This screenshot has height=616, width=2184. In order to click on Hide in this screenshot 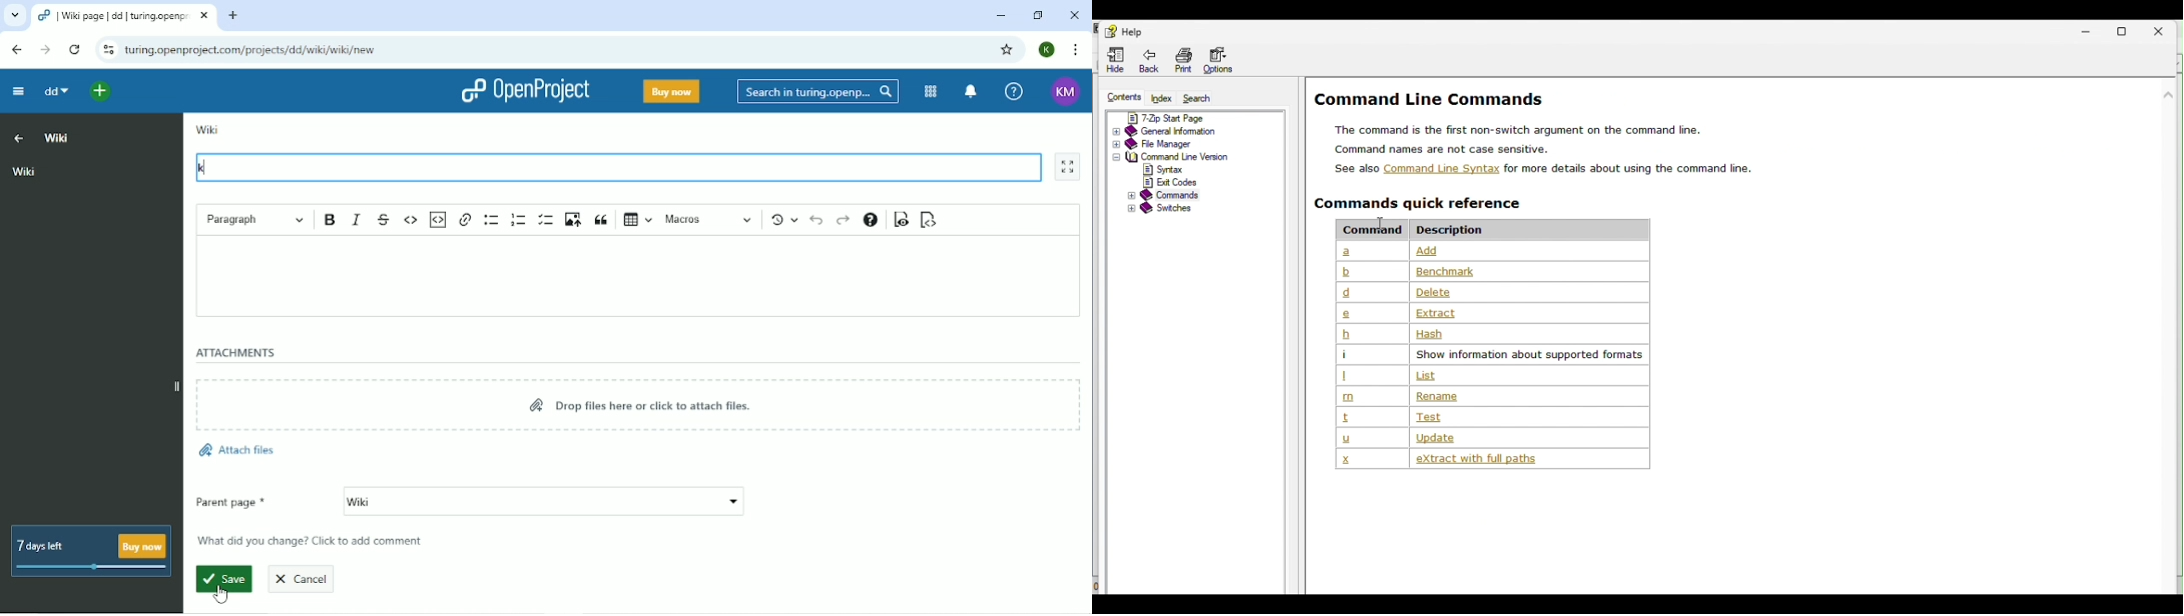, I will do `click(1115, 62)`.